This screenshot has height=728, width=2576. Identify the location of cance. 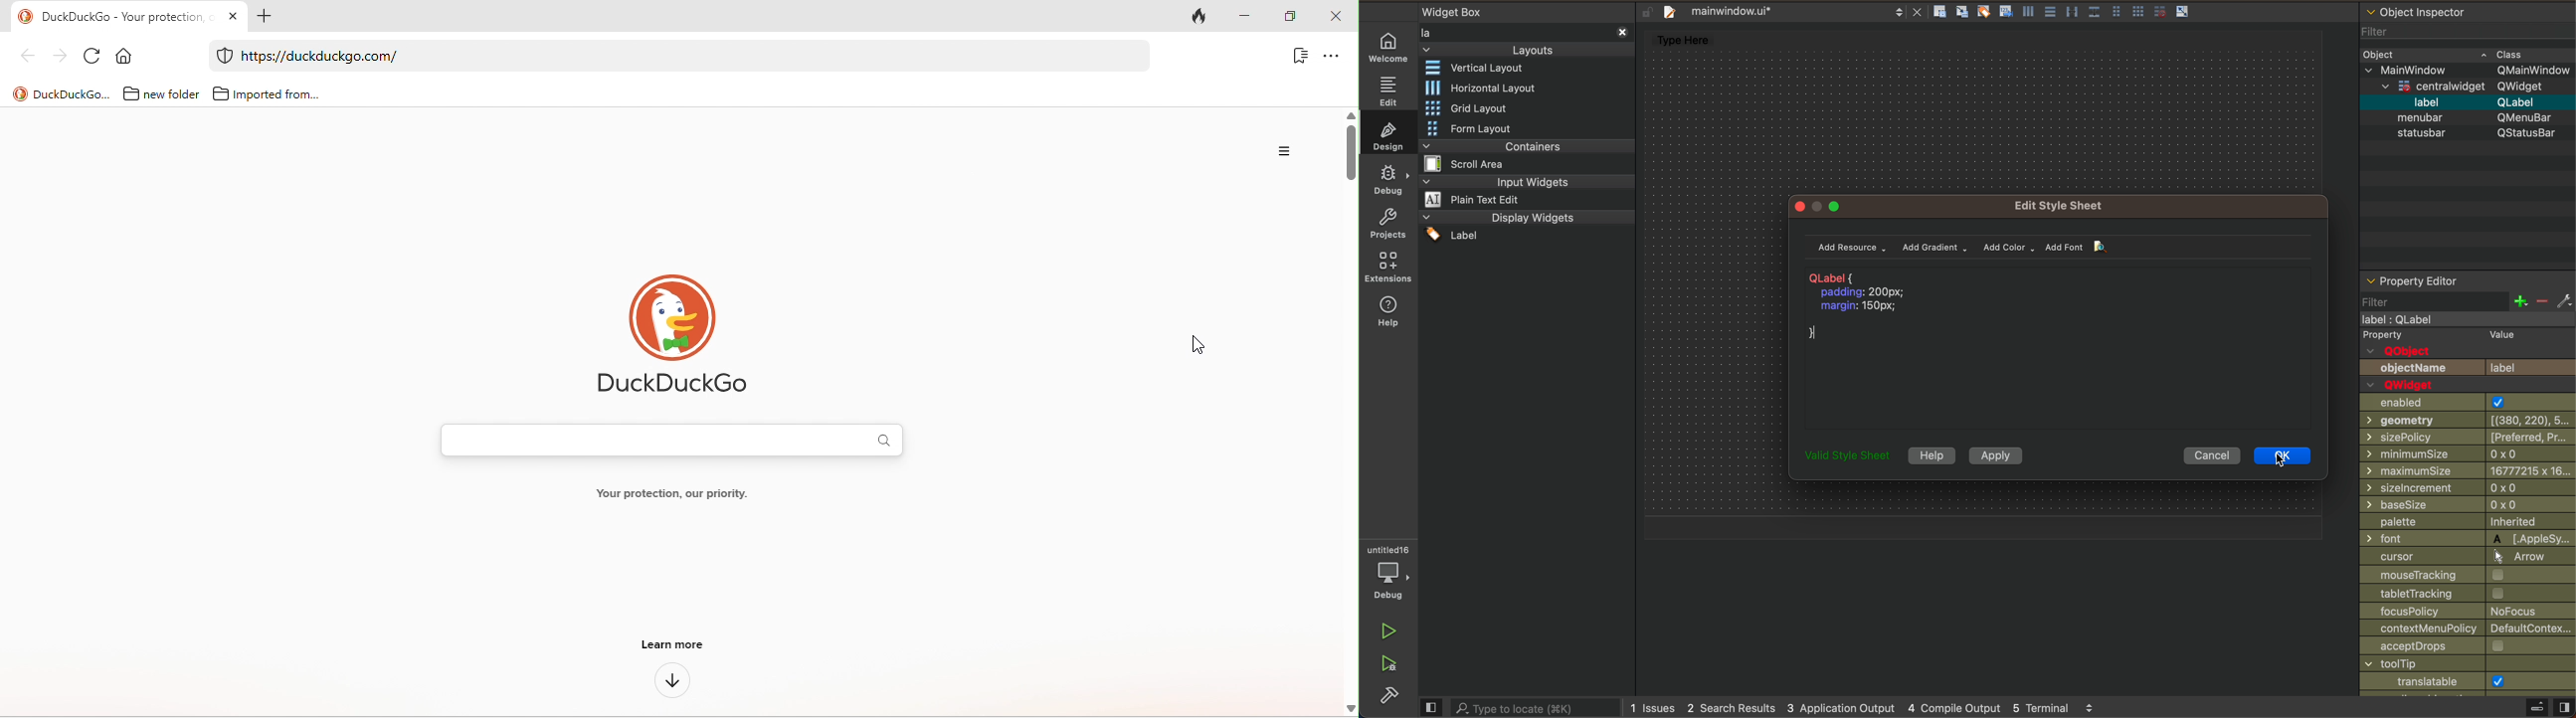
(2210, 456).